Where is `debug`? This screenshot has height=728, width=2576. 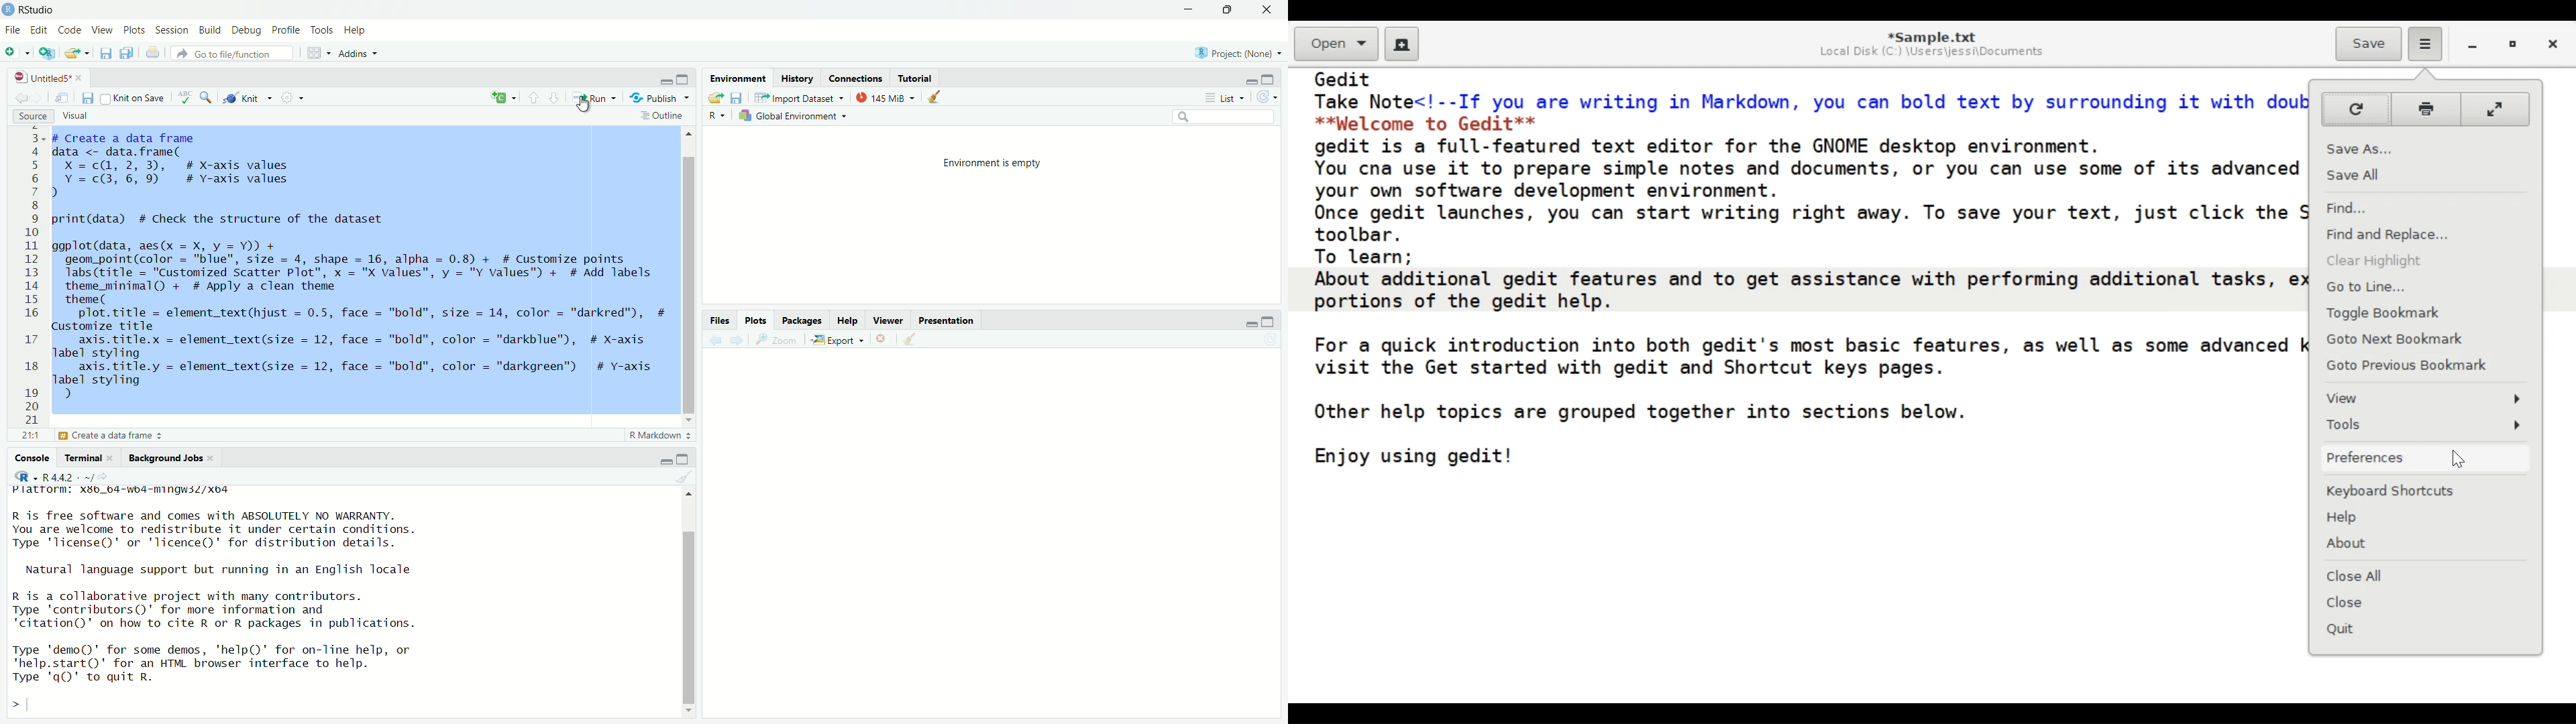
debug is located at coordinates (210, 29).